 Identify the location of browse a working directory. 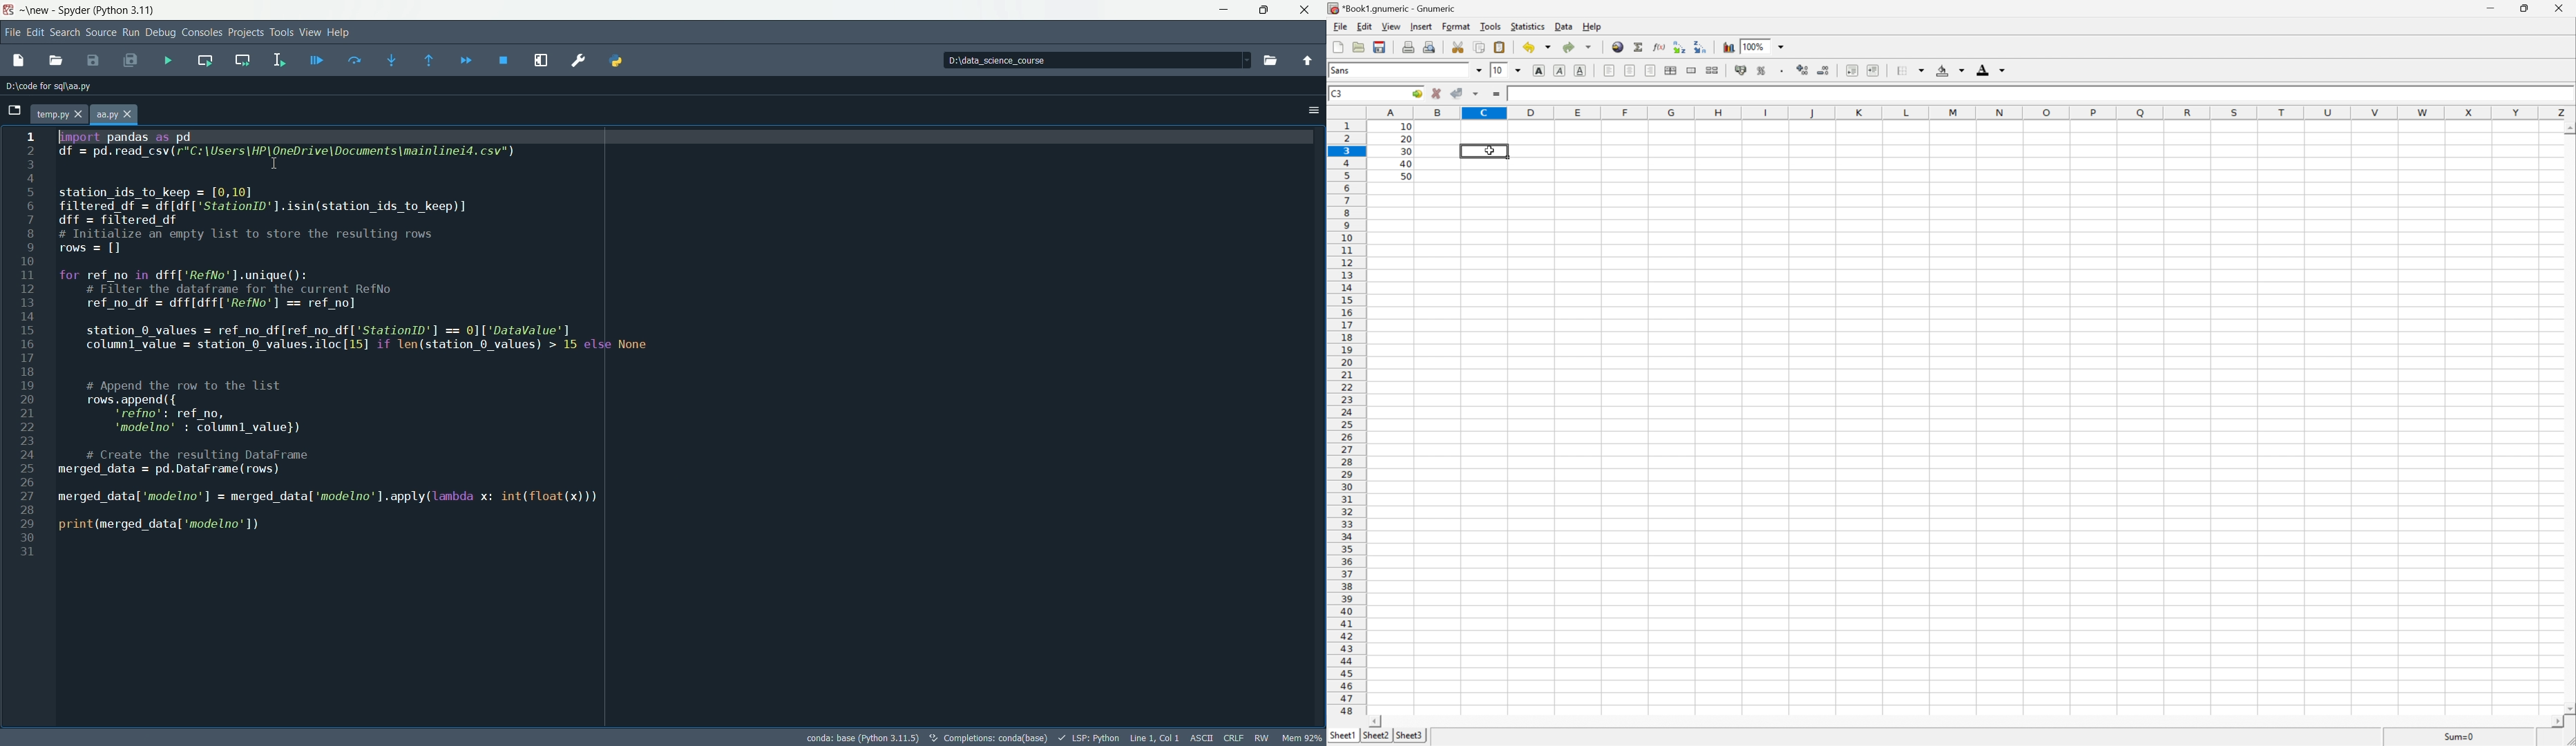
(1268, 59).